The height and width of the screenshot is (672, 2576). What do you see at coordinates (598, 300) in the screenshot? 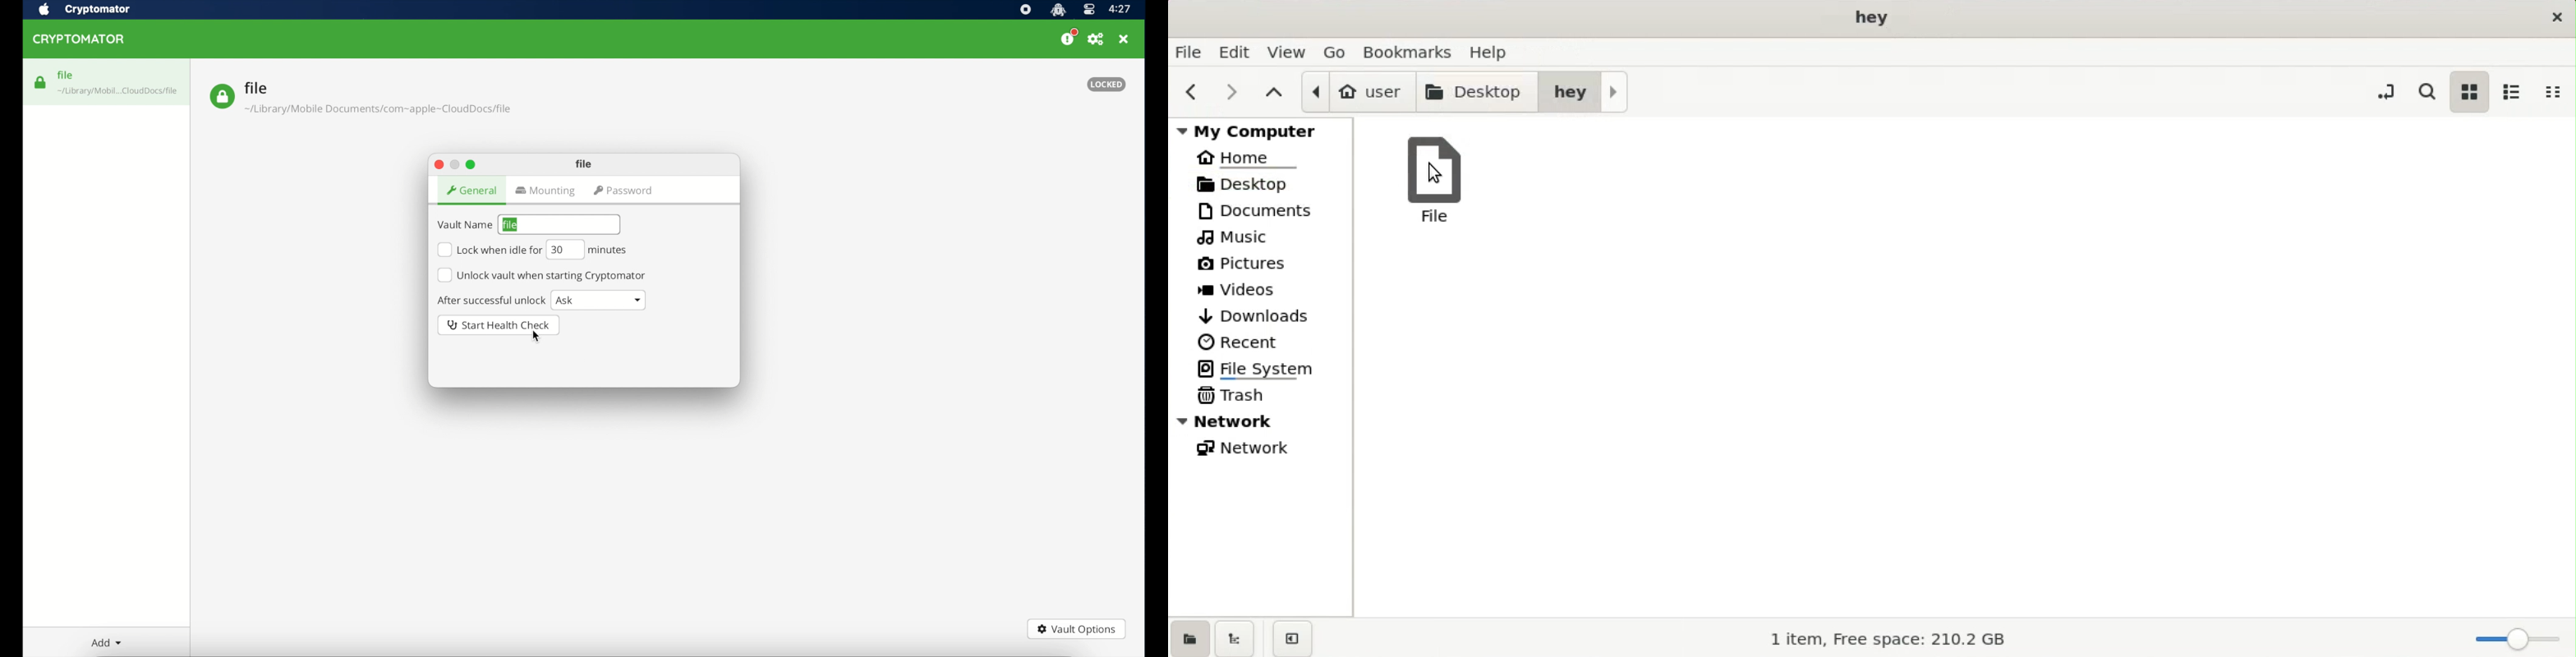
I see `ask` at bounding box center [598, 300].